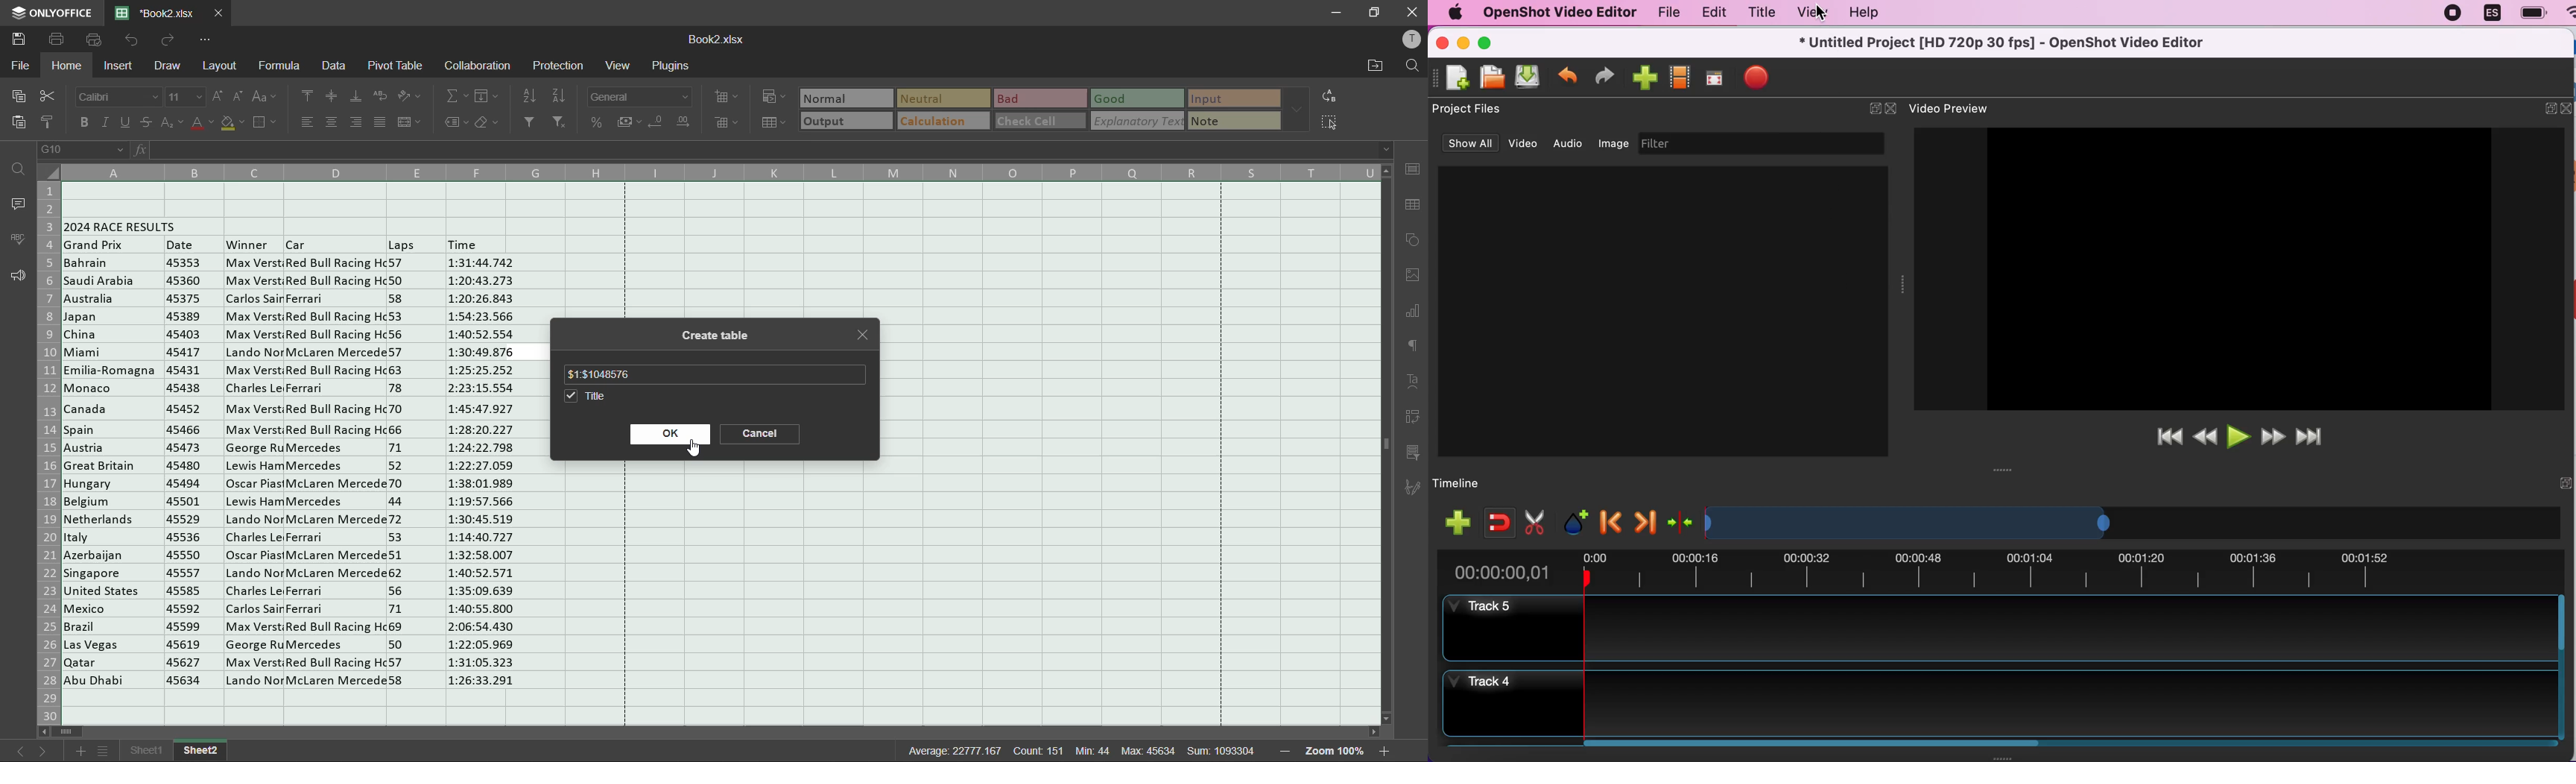 This screenshot has height=784, width=2576. What do you see at coordinates (67, 66) in the screenshot?
I see `home` at bounding box center [67, 66].